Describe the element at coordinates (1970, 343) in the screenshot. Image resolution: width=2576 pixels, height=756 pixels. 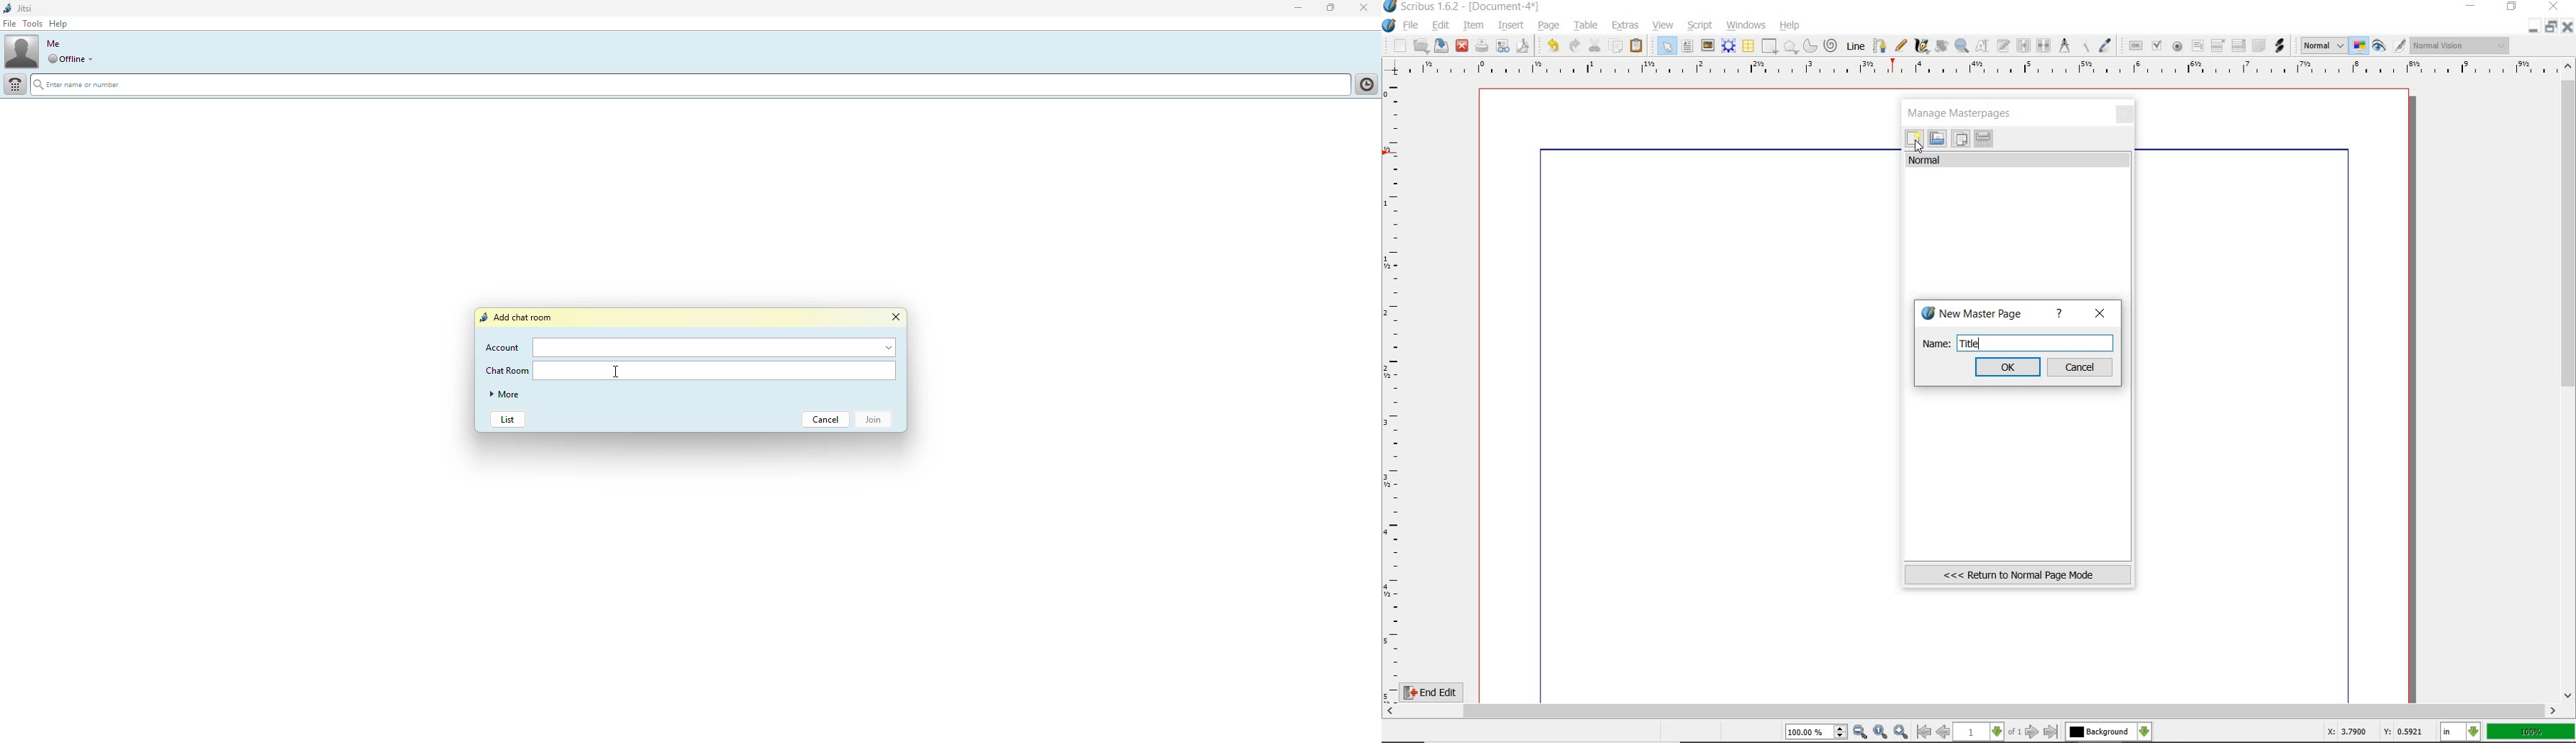
I see `title` at that location.